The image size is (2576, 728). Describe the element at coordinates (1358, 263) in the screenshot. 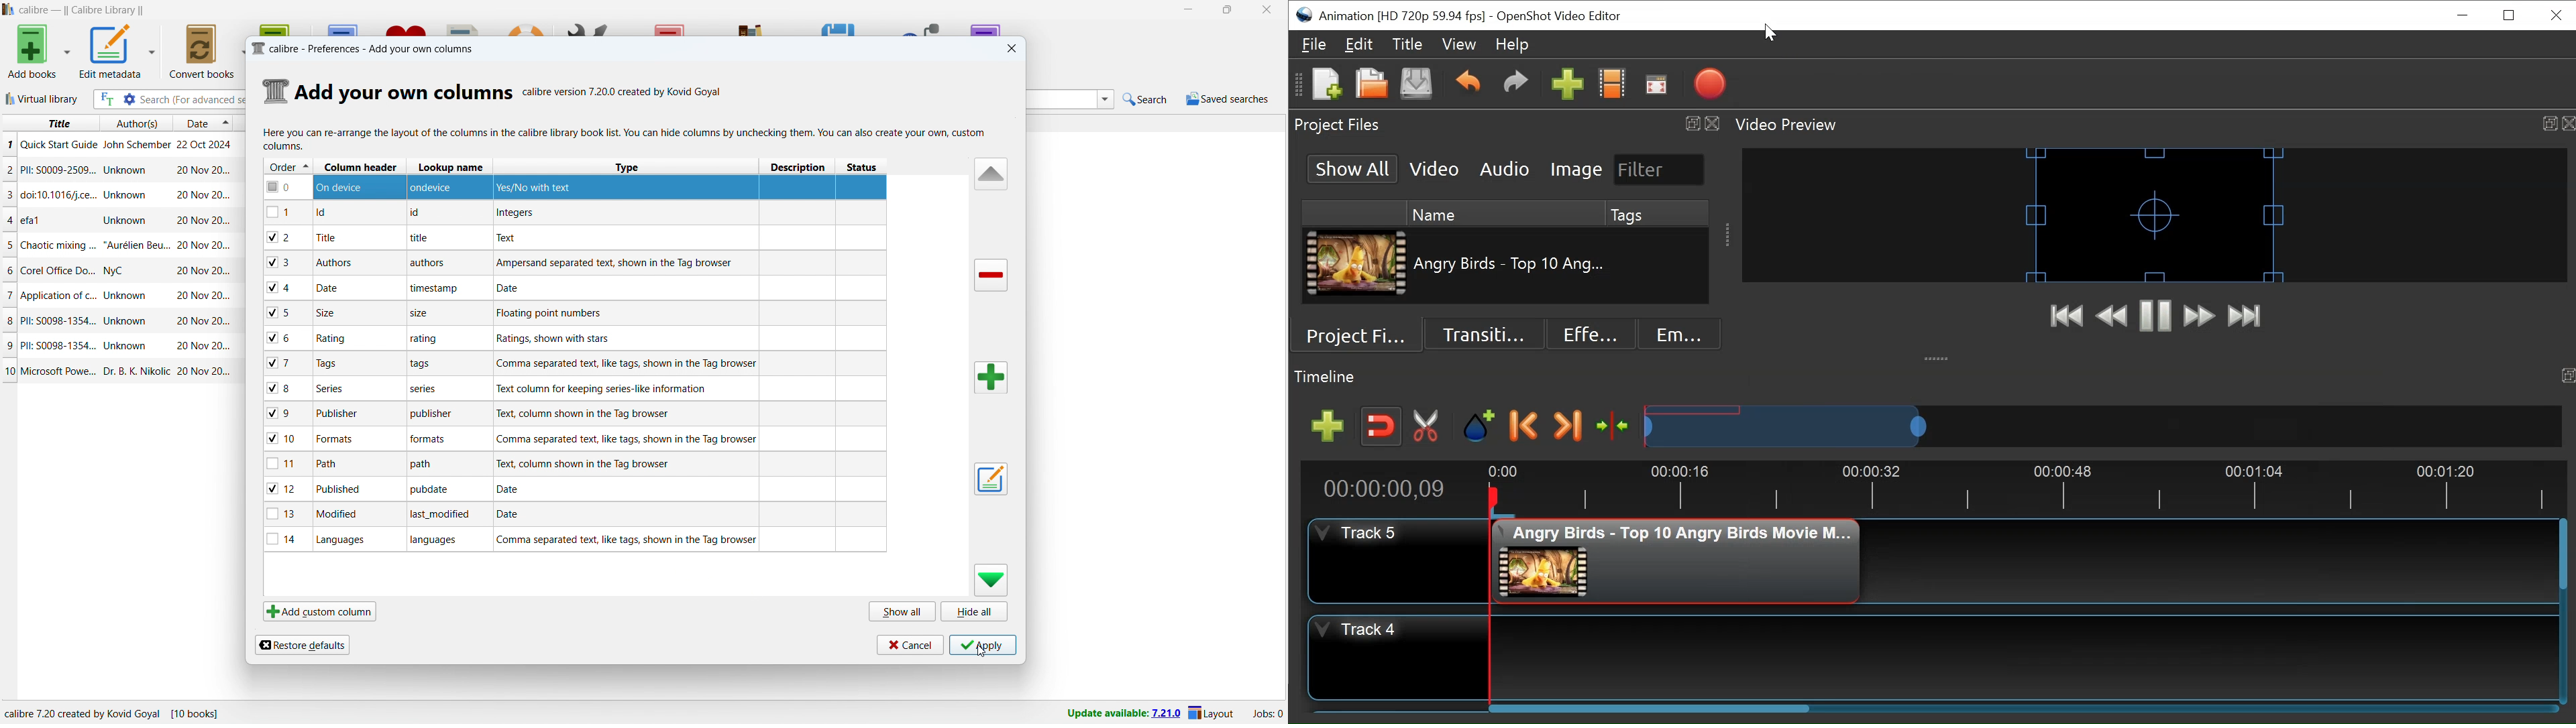

I see `Clip` at that location.